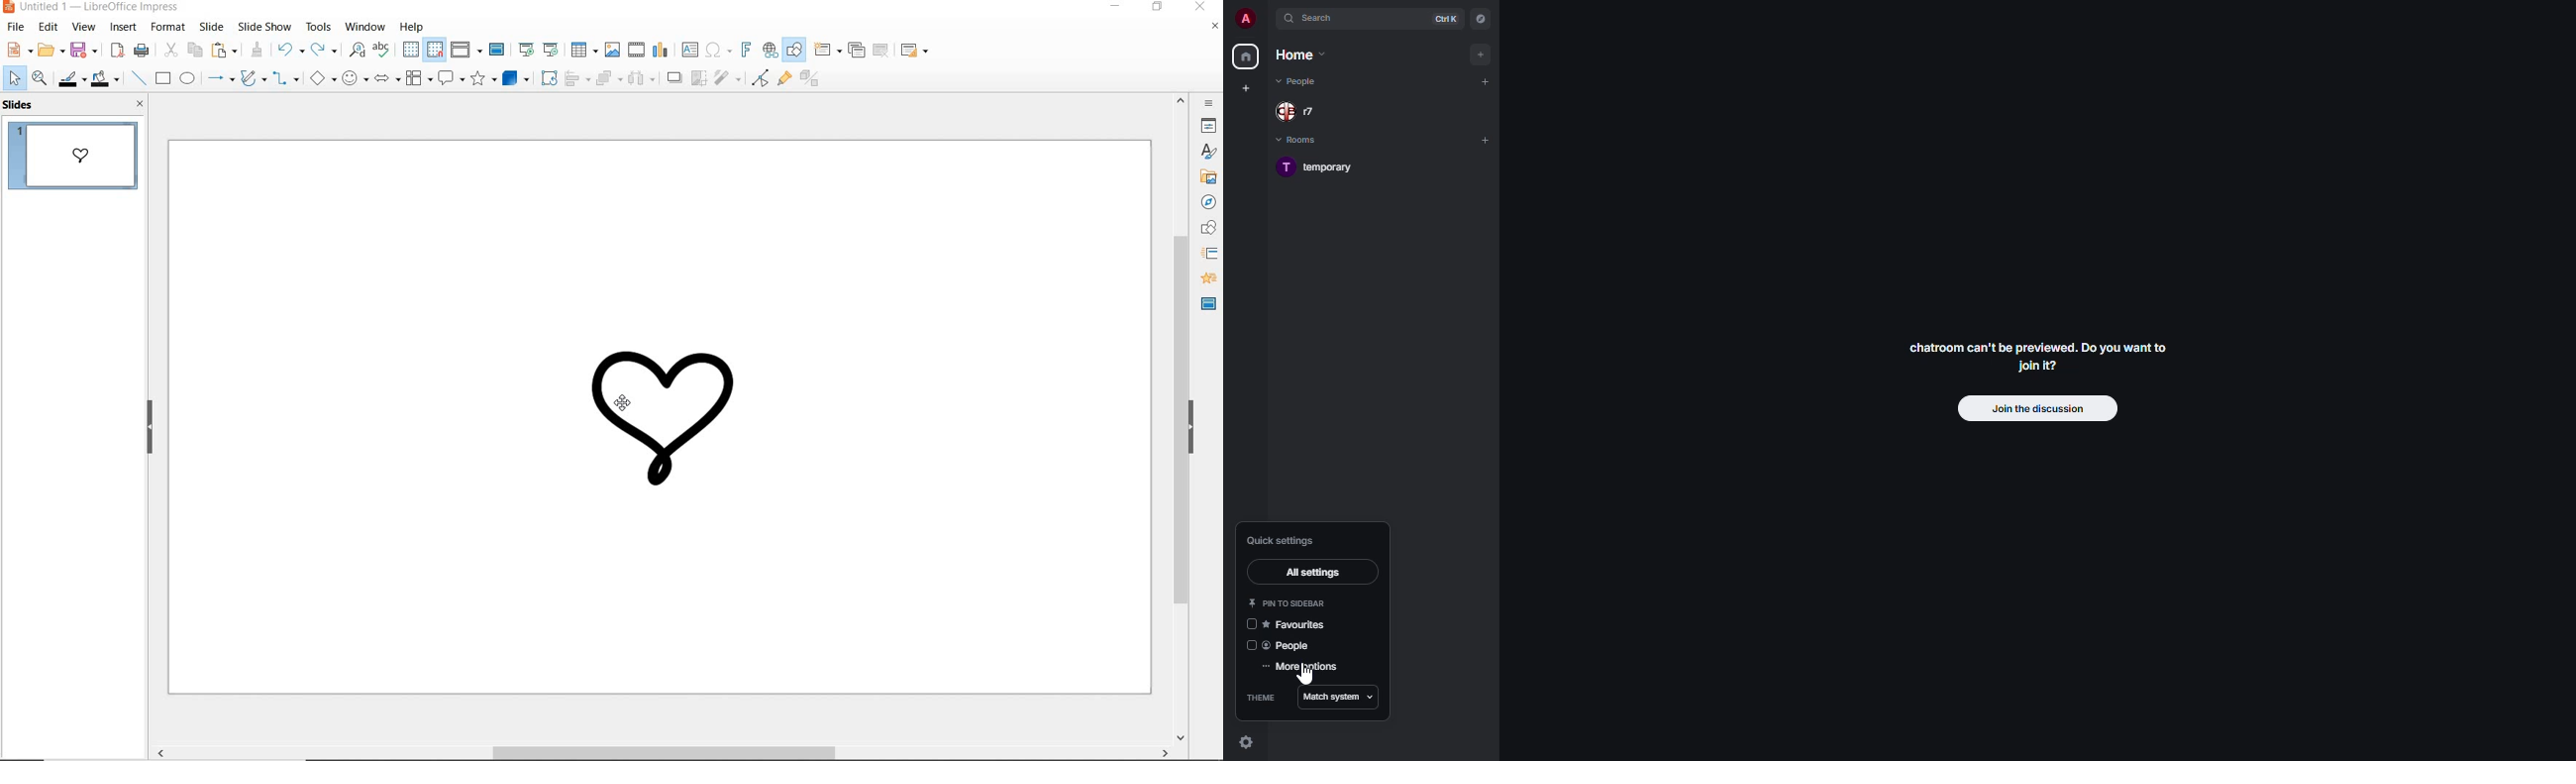 The width and height of the screenshot is (2576, 784). I want to click on toggle extrusion, so click(809, 79).